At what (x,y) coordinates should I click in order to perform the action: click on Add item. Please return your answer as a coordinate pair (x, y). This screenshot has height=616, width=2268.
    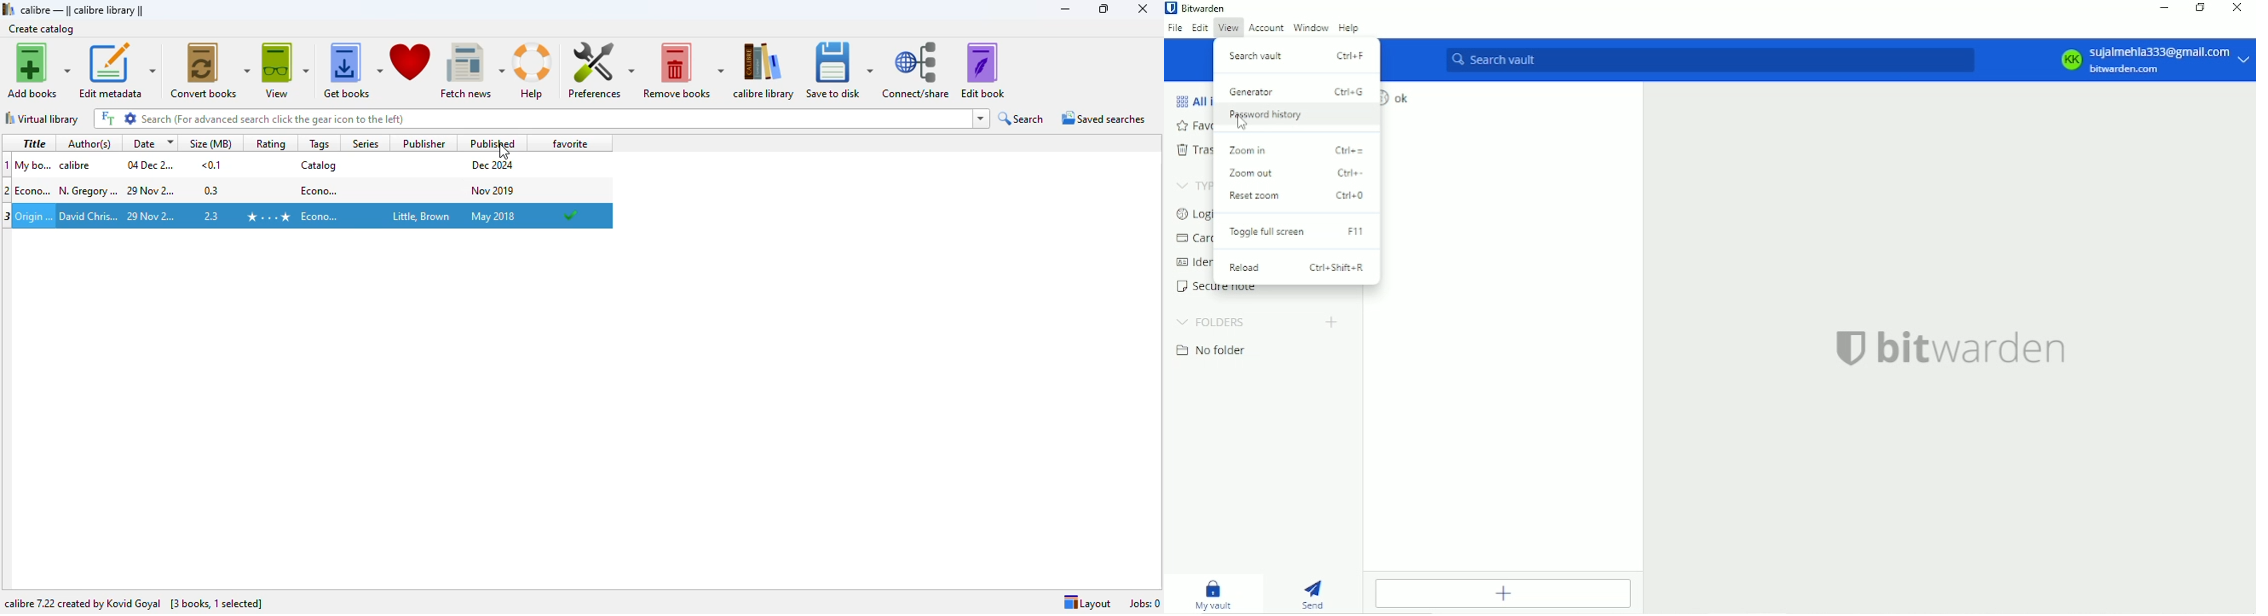
    Looking at the image, I should click on (1505, 593).